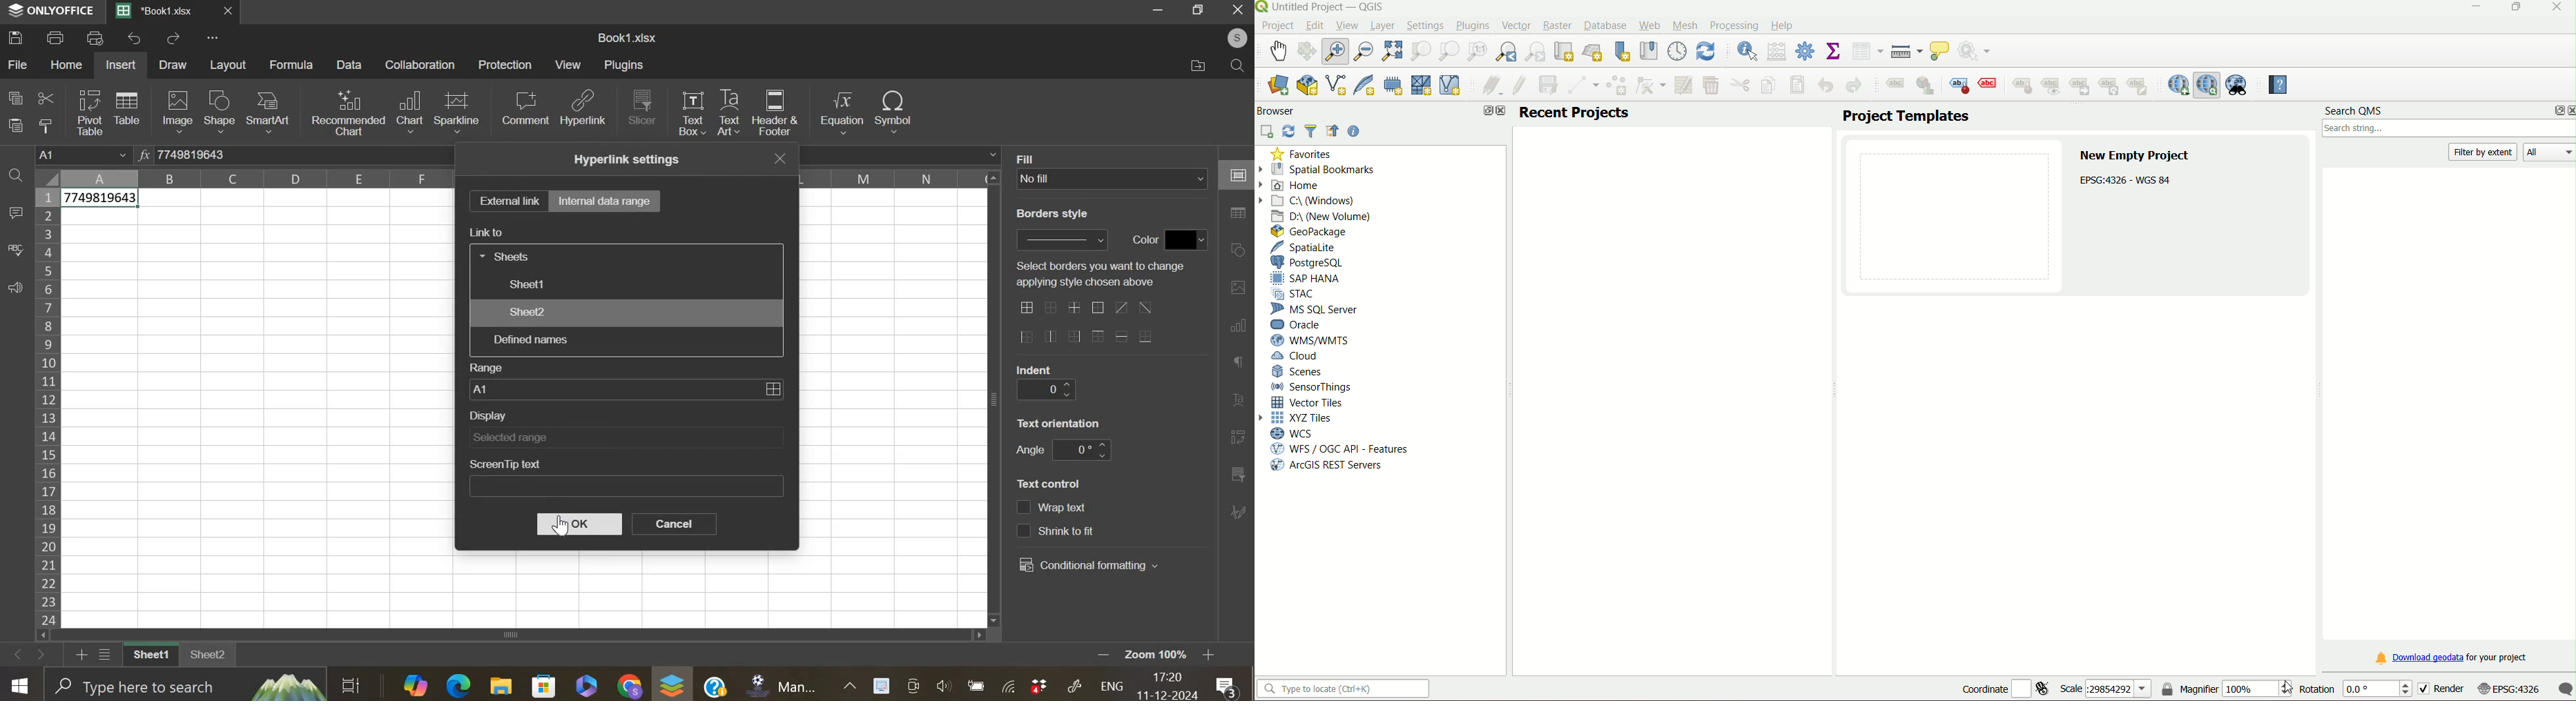  I want to click on formula, so click(292, 65).